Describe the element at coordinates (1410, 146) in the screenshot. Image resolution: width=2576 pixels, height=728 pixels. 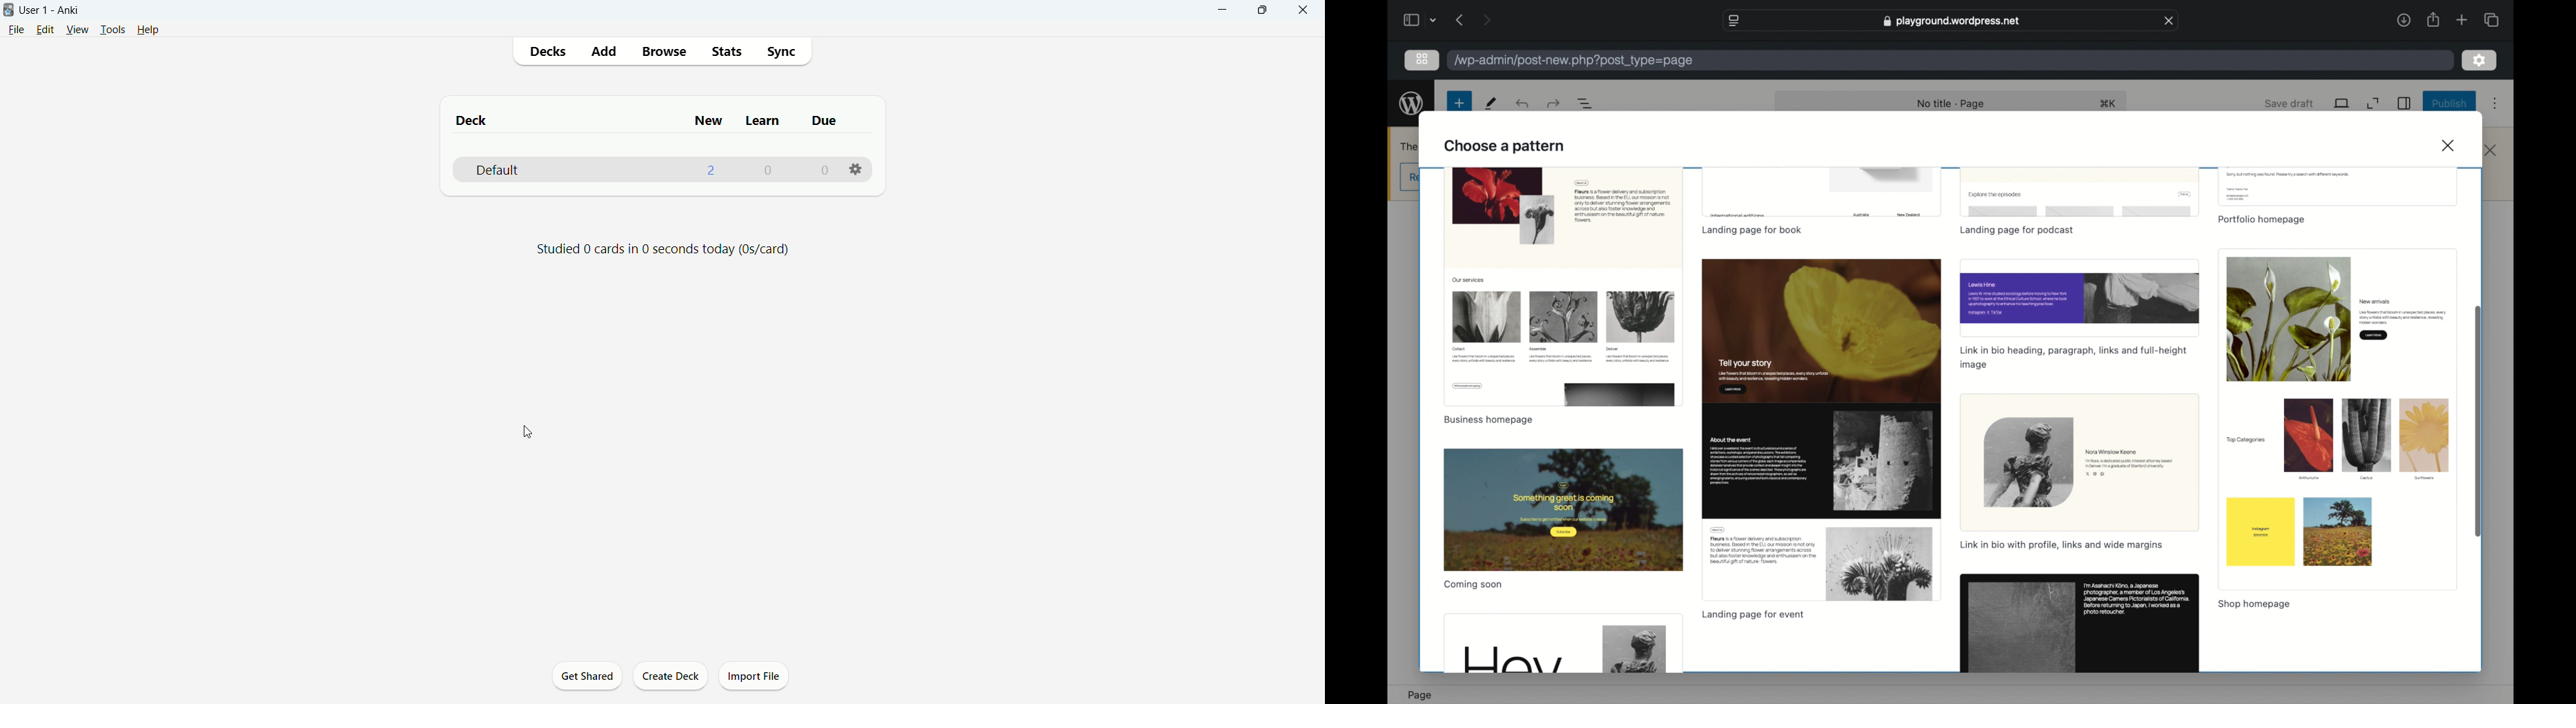
I see `obscure text` at that location.